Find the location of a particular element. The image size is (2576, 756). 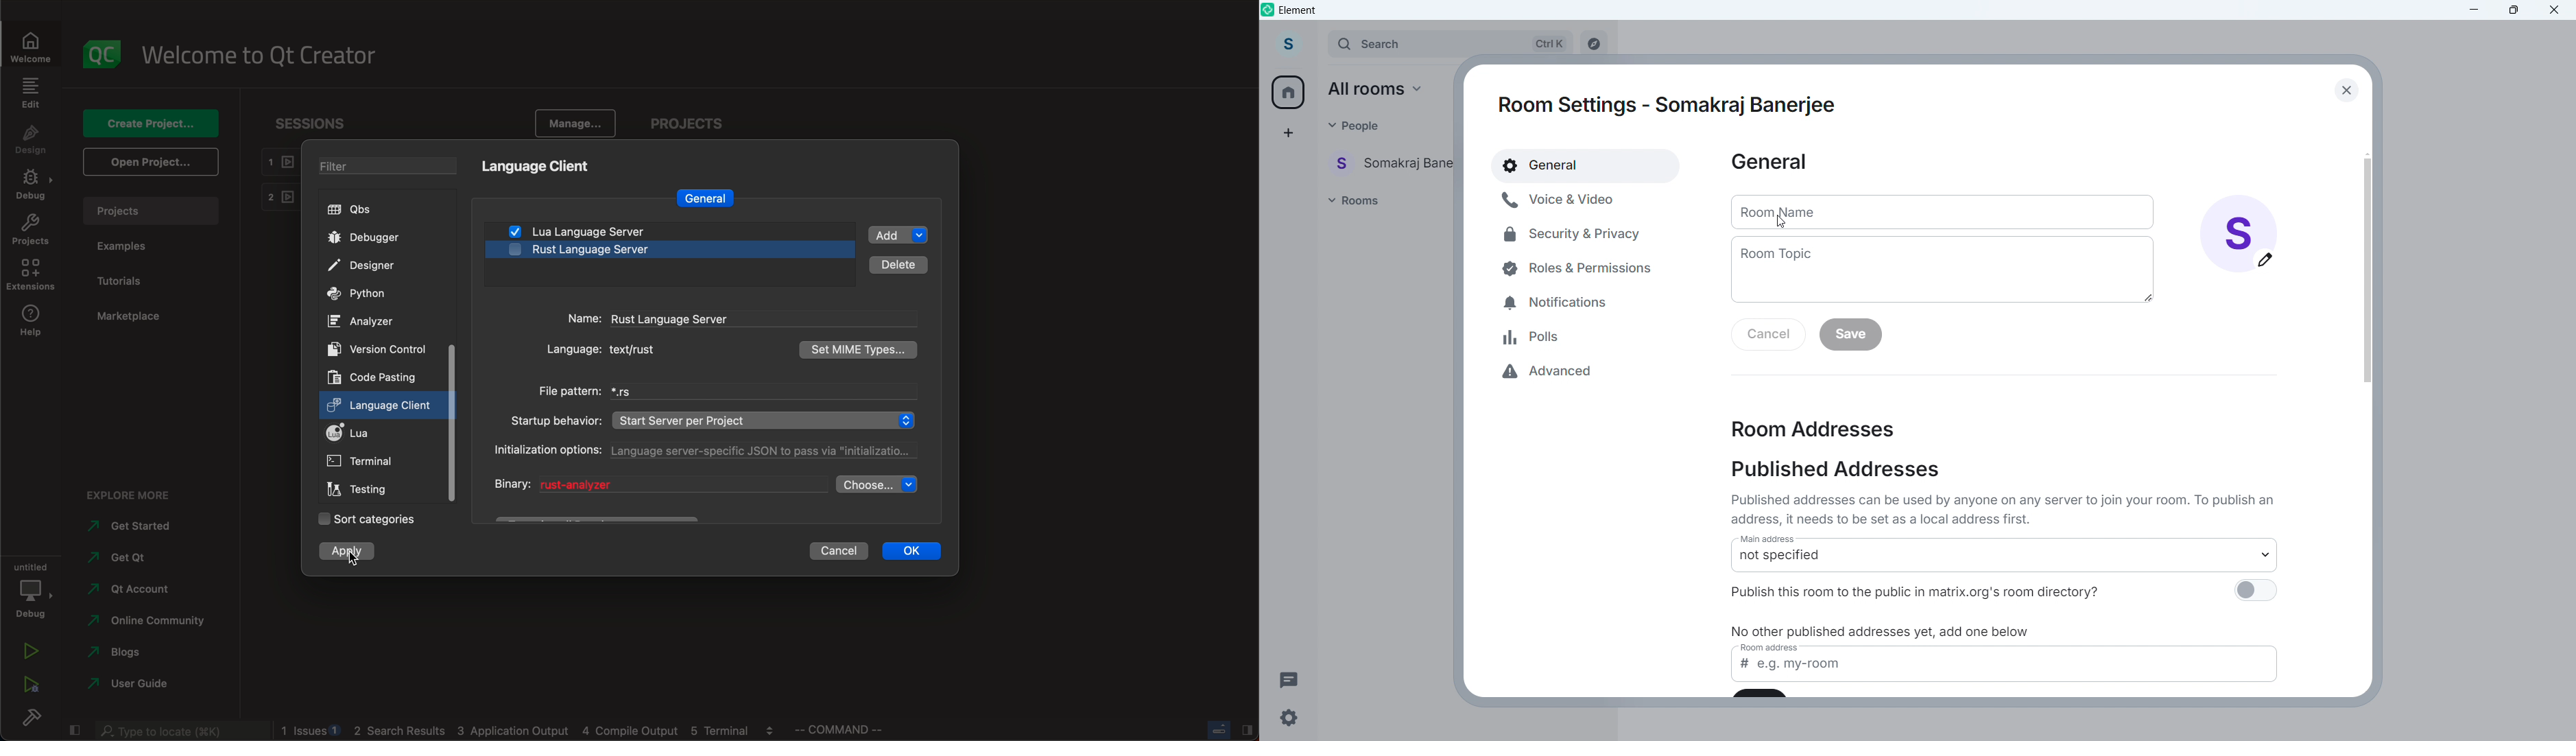

open is located at coordinates (150, 160).